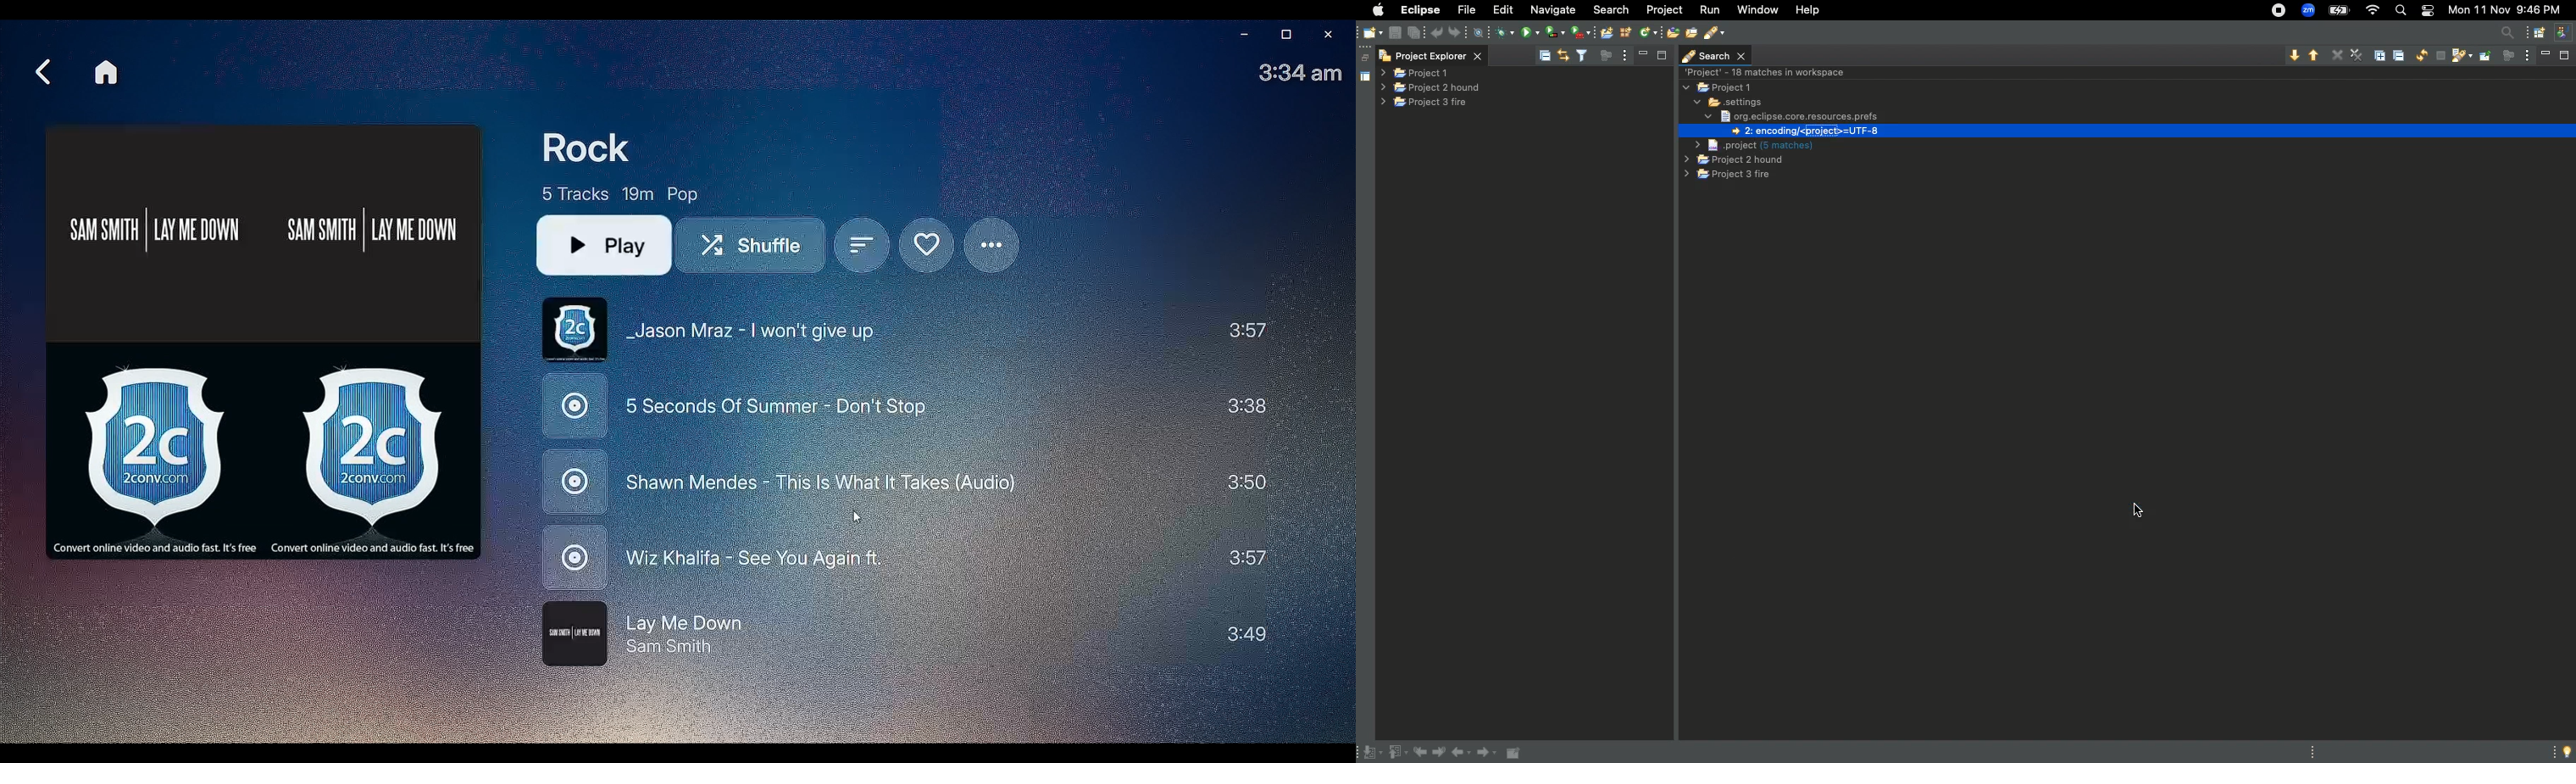  I want to click on Play, so click(604, 246).